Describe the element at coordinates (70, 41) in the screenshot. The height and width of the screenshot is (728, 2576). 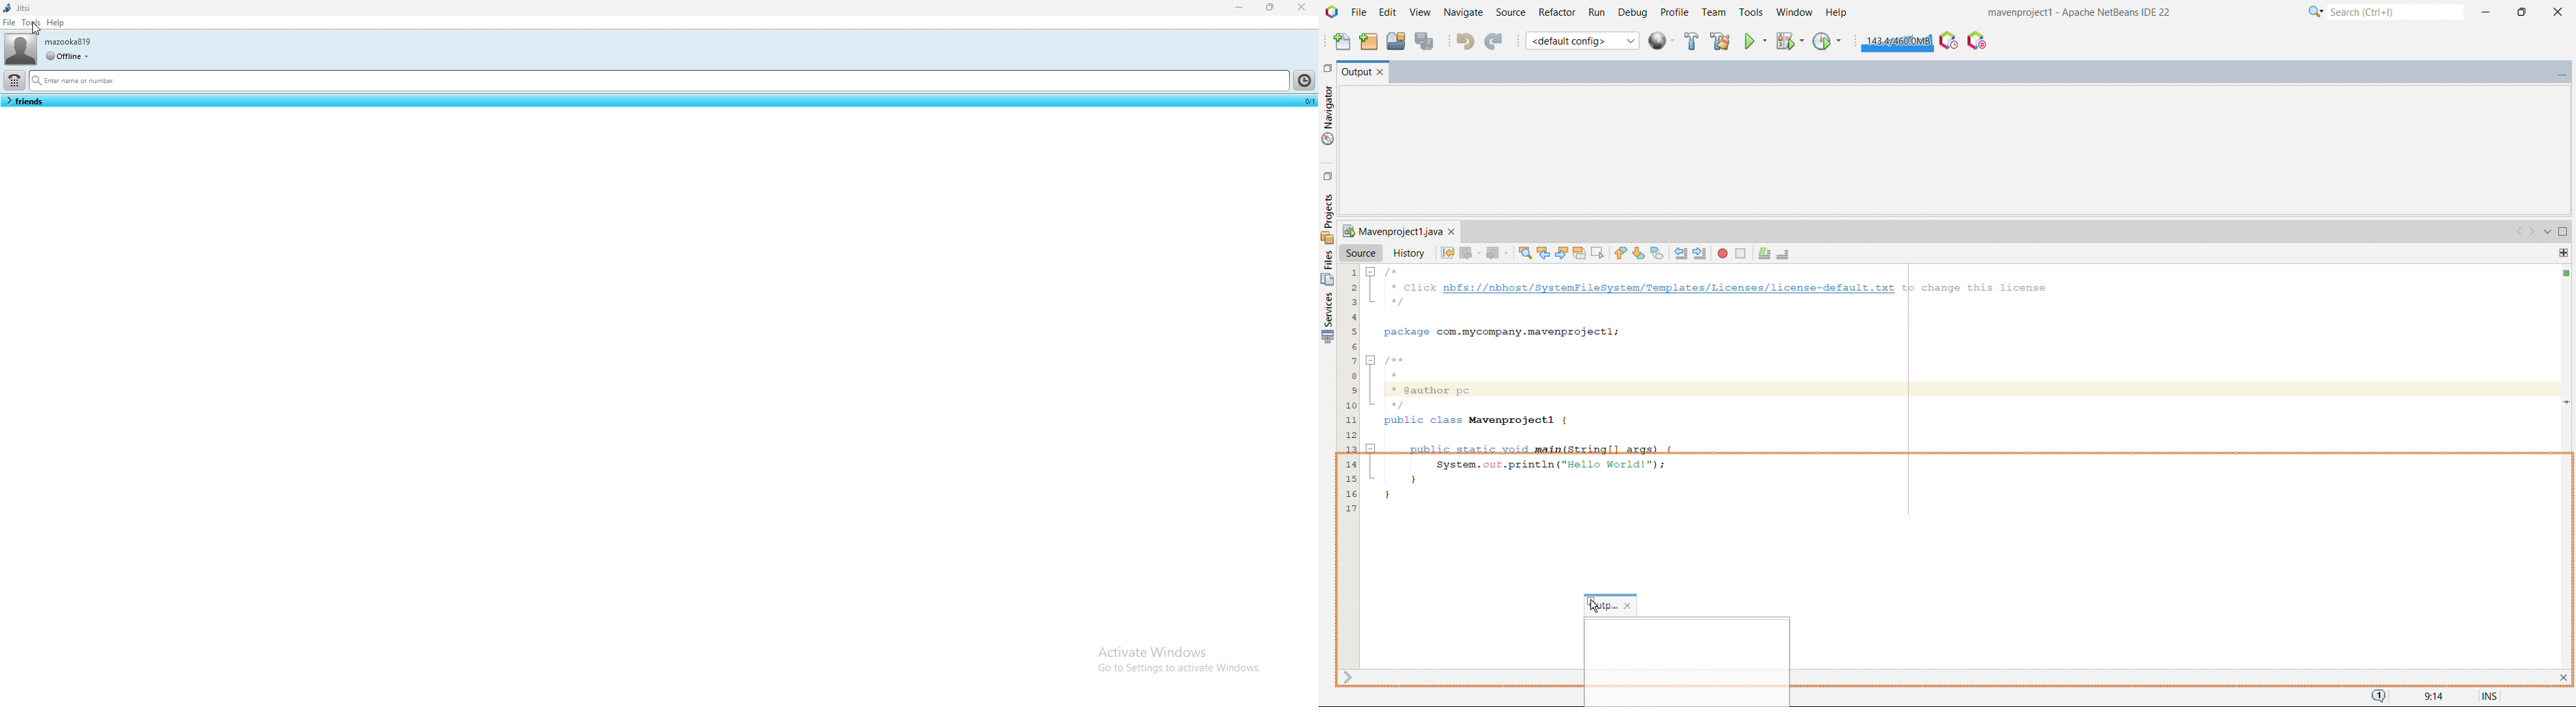
I see `username` at that location.